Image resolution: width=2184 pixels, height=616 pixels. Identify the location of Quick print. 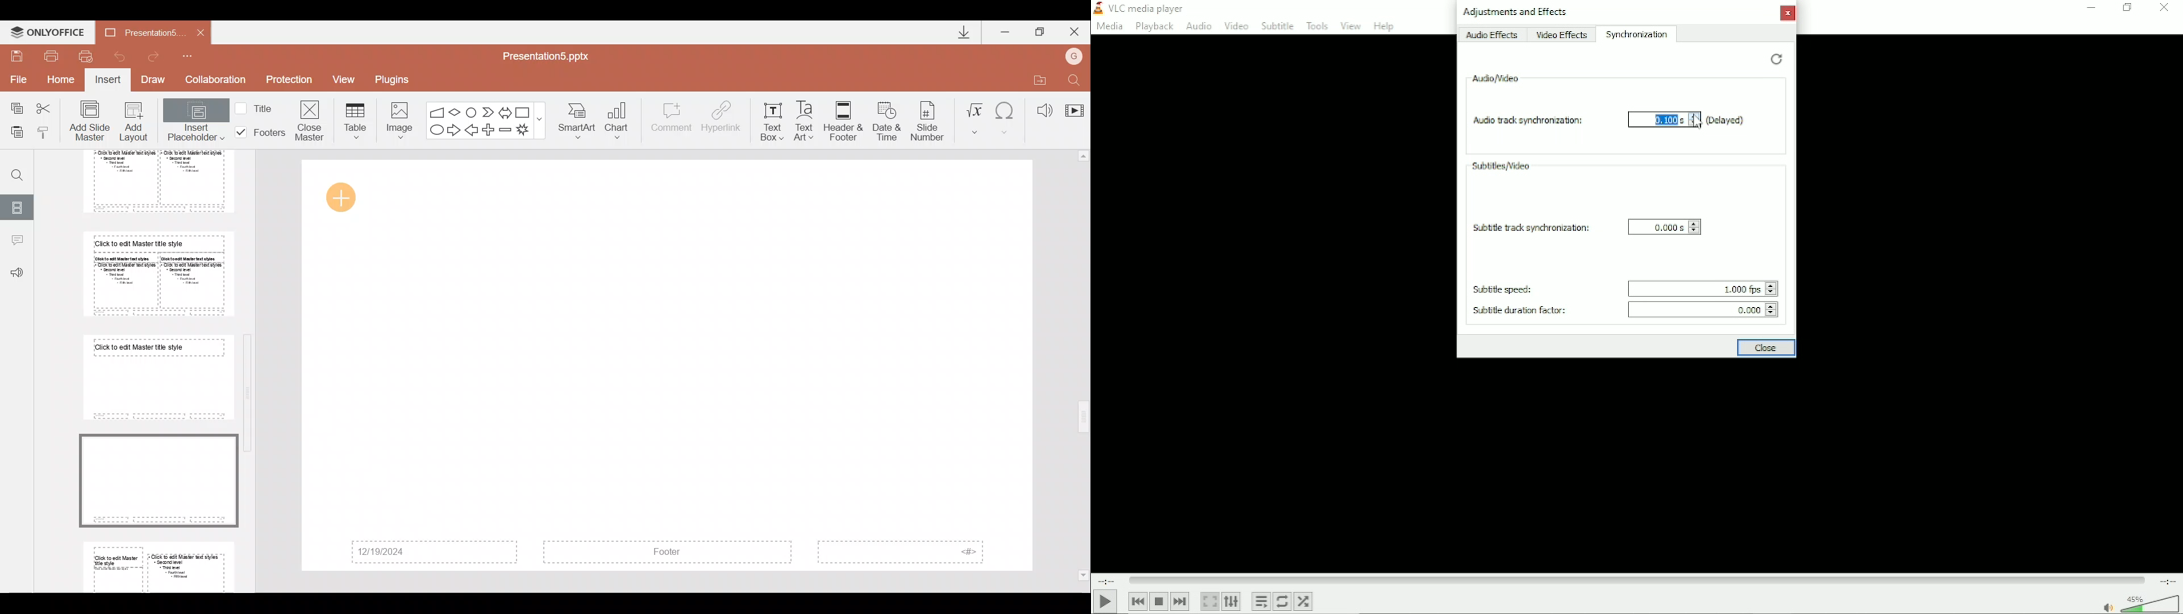
(85, 57).